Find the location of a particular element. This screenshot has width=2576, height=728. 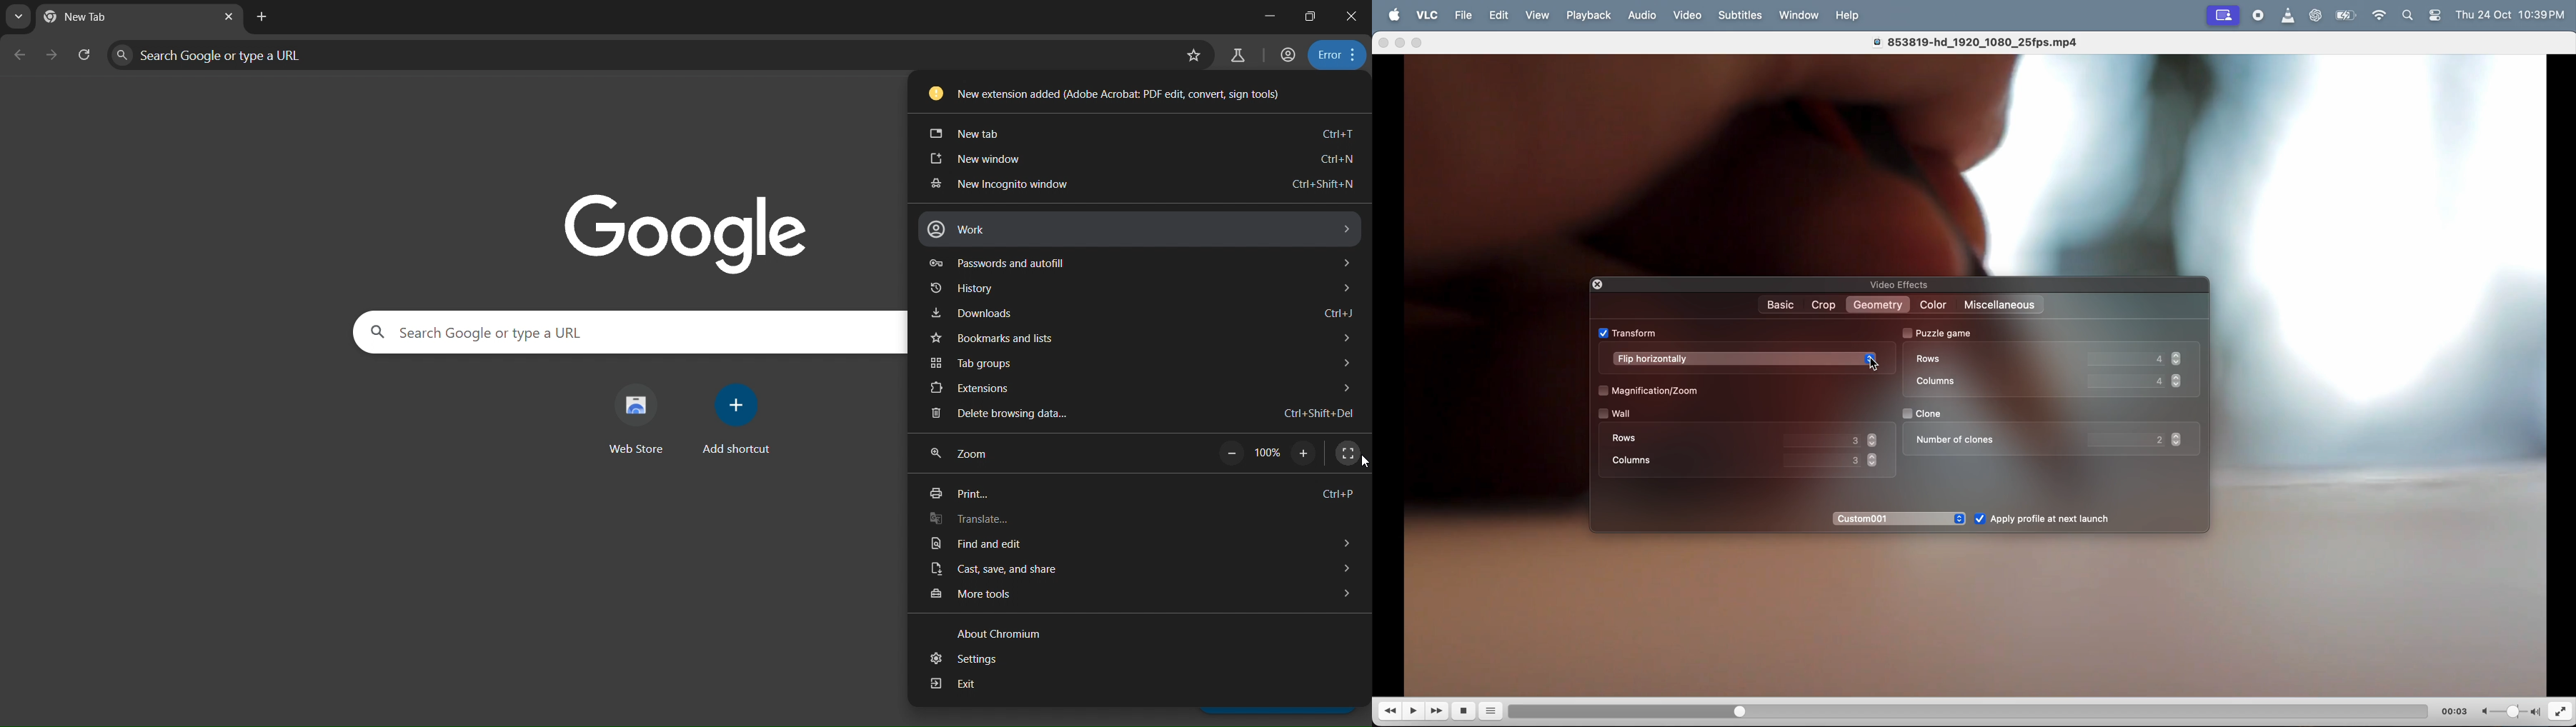

volume  is located at coordinates (2509, 711).